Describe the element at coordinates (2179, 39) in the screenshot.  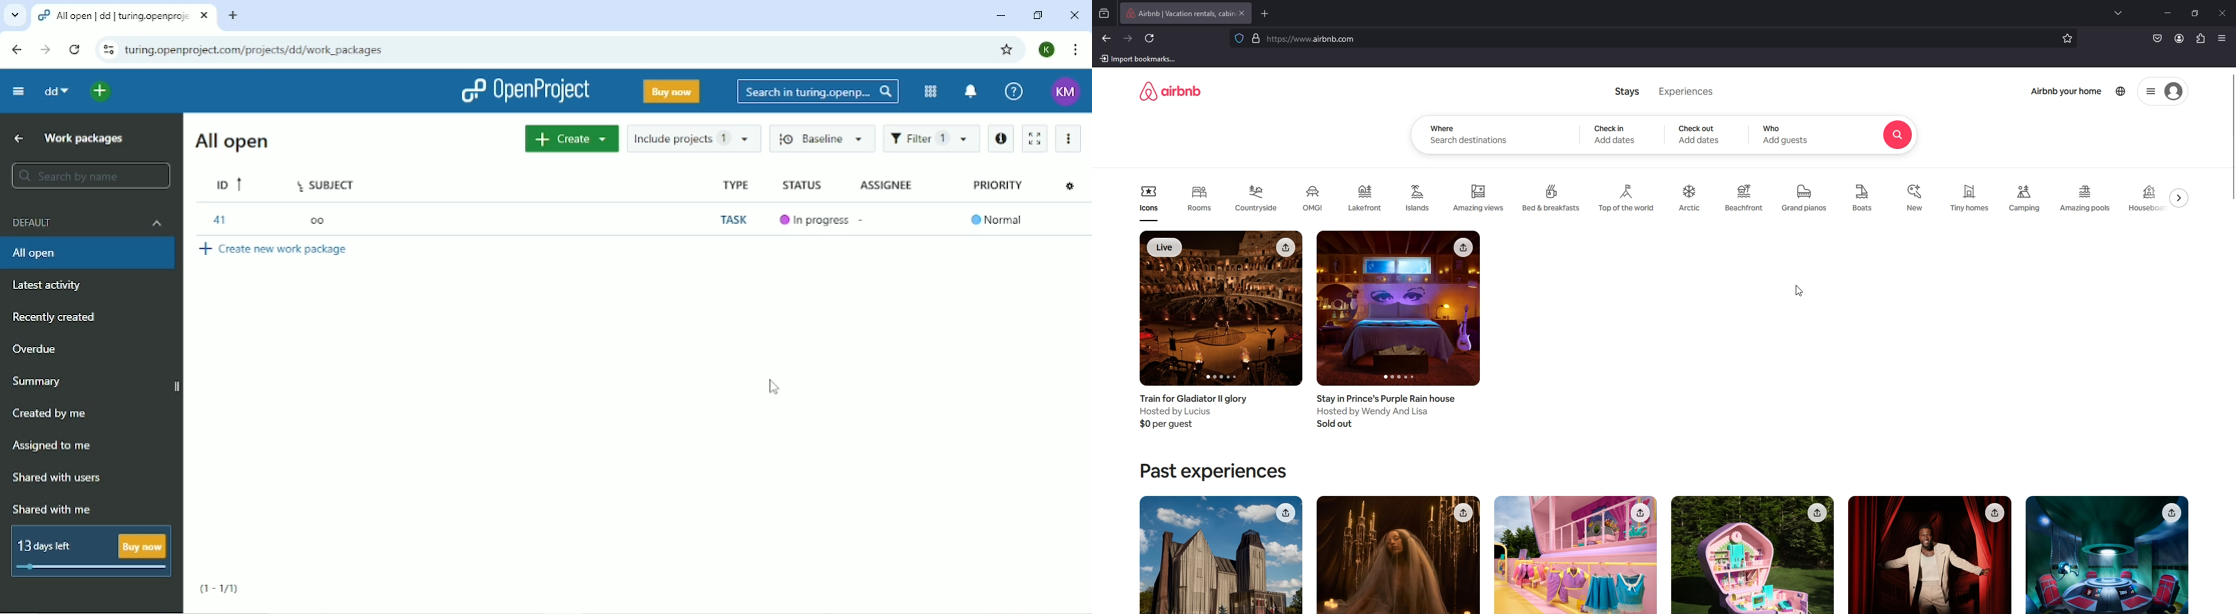
I see `profile` at that location.